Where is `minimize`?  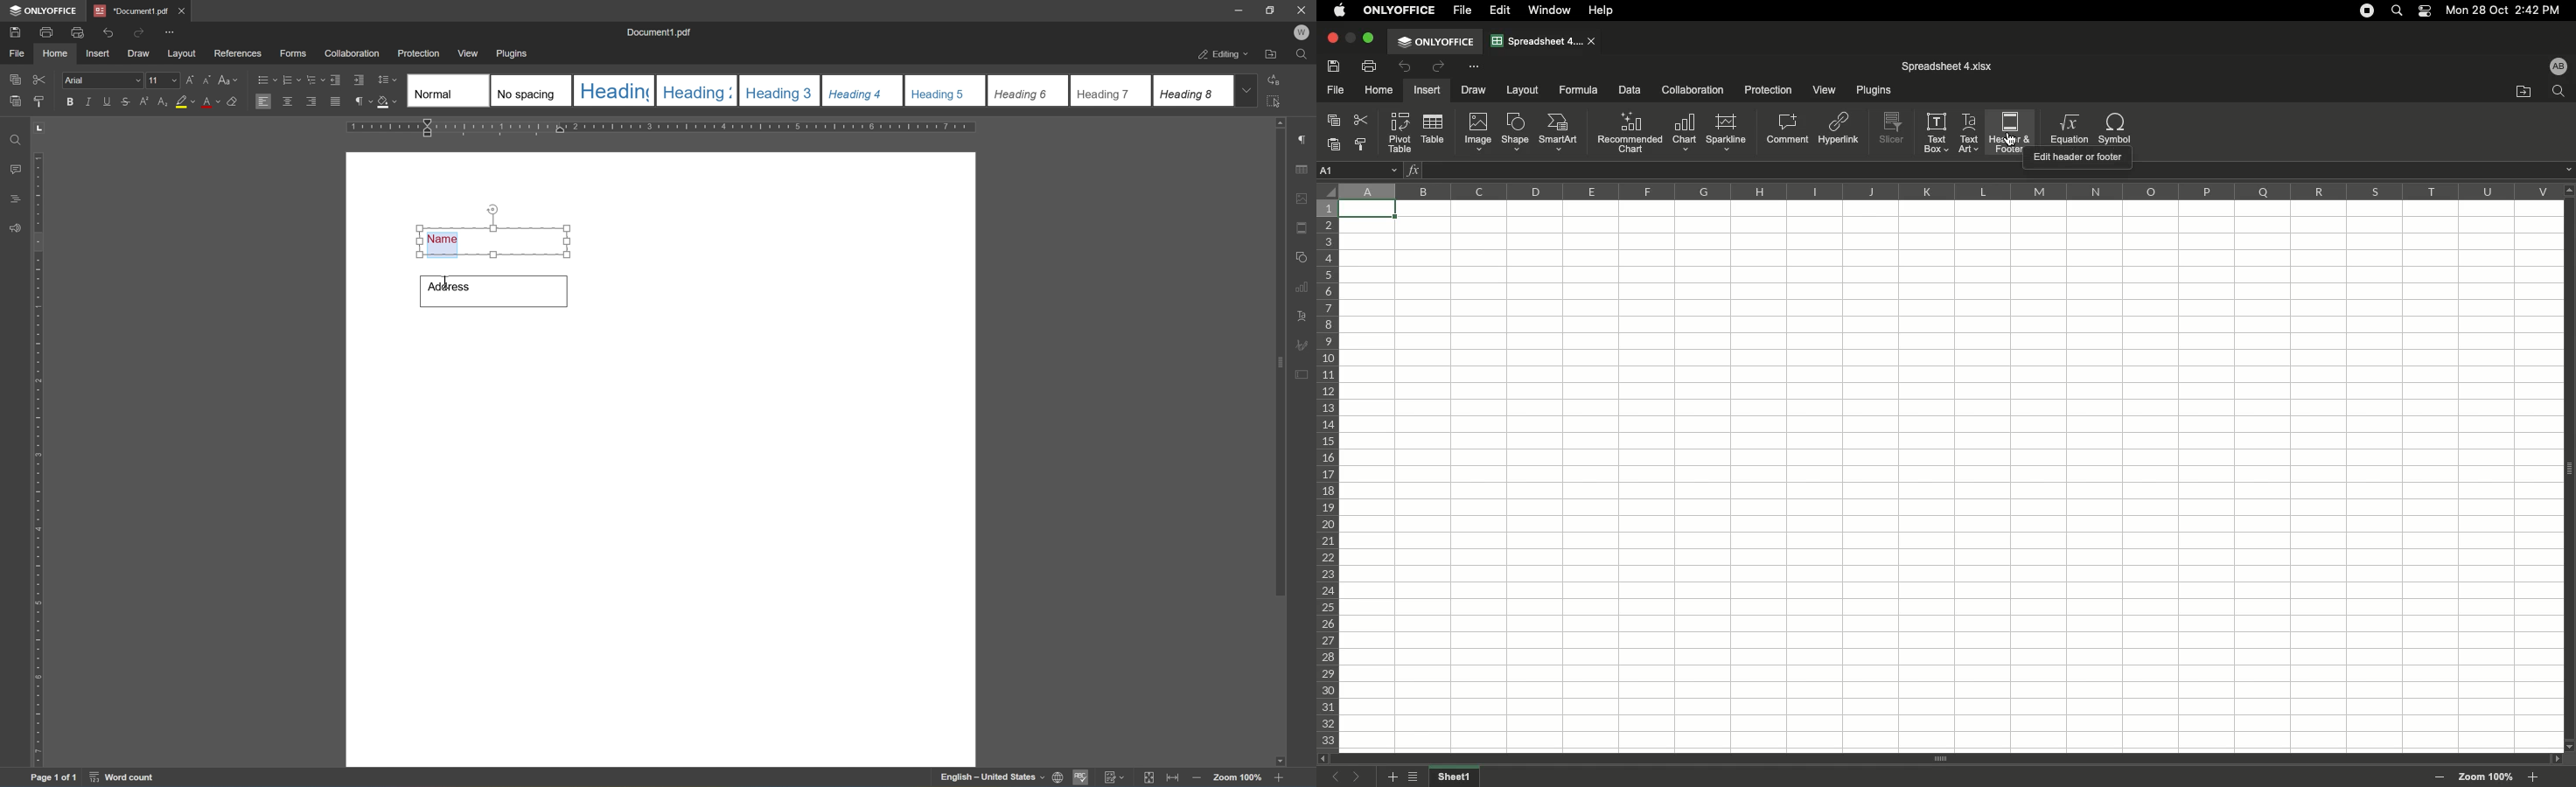
minimize is located at coordinates (1240, 10).